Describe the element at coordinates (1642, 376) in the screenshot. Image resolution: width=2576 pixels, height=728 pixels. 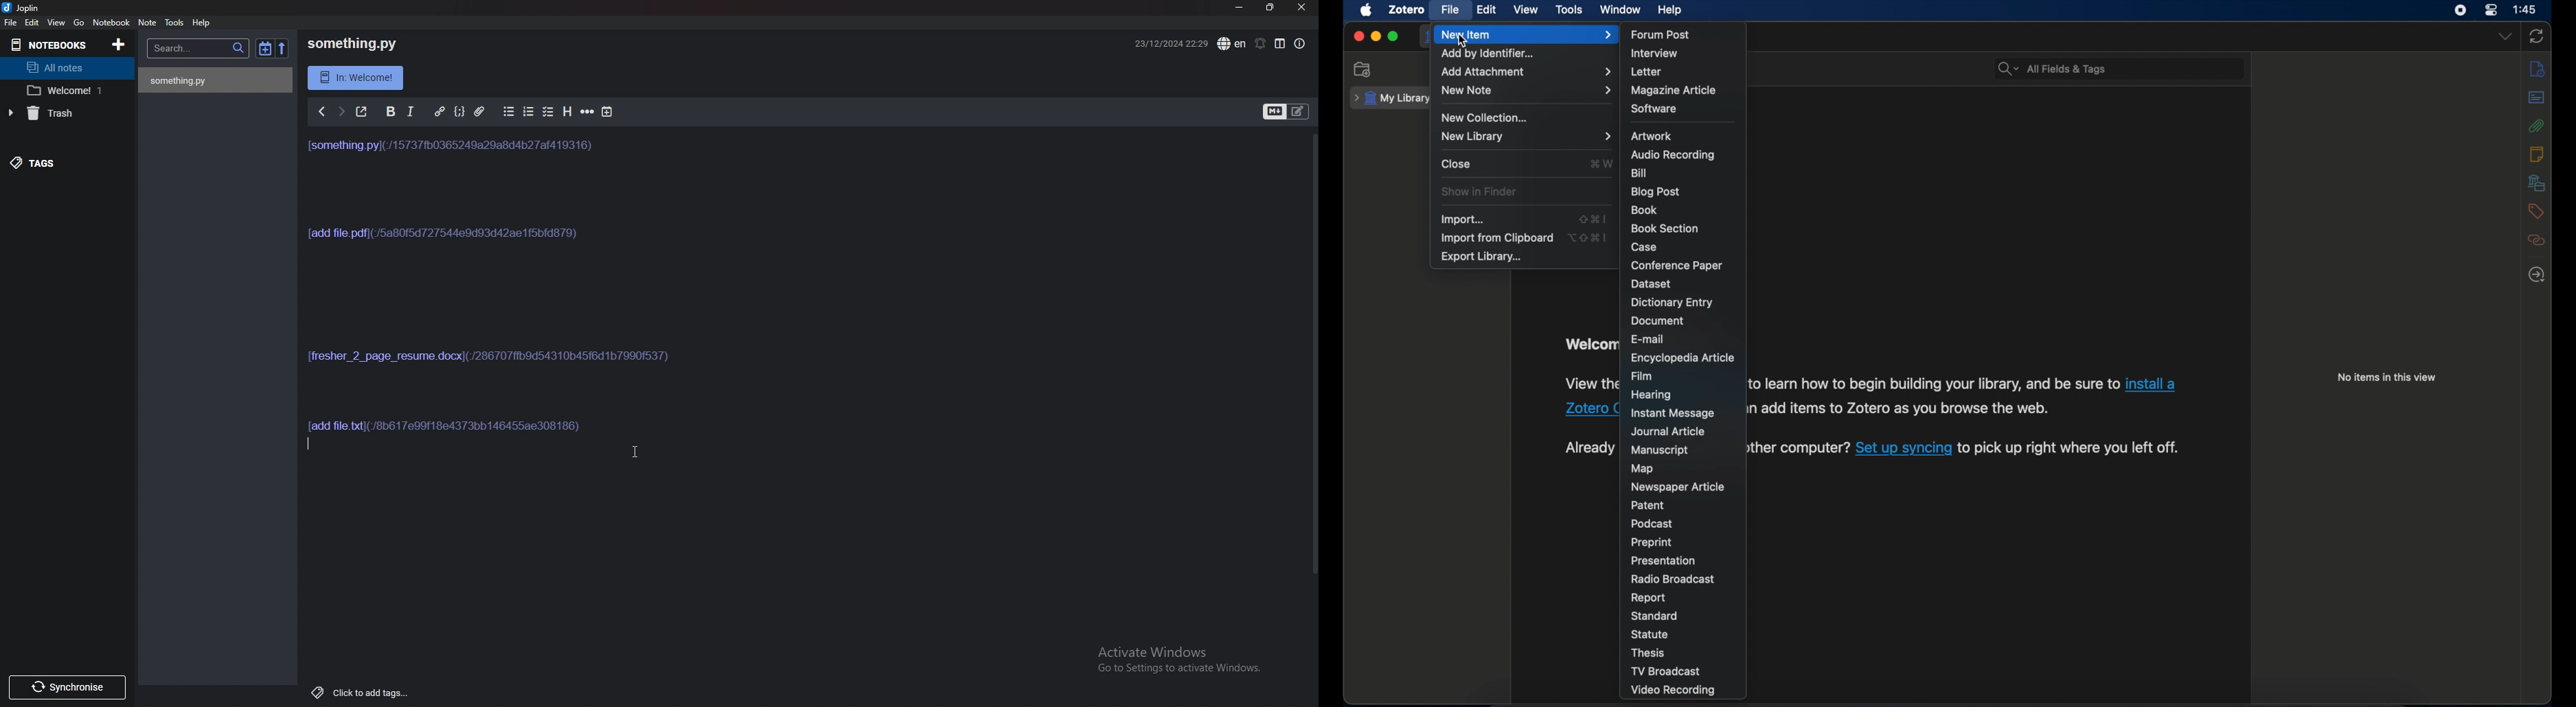
I see `film` at that location.